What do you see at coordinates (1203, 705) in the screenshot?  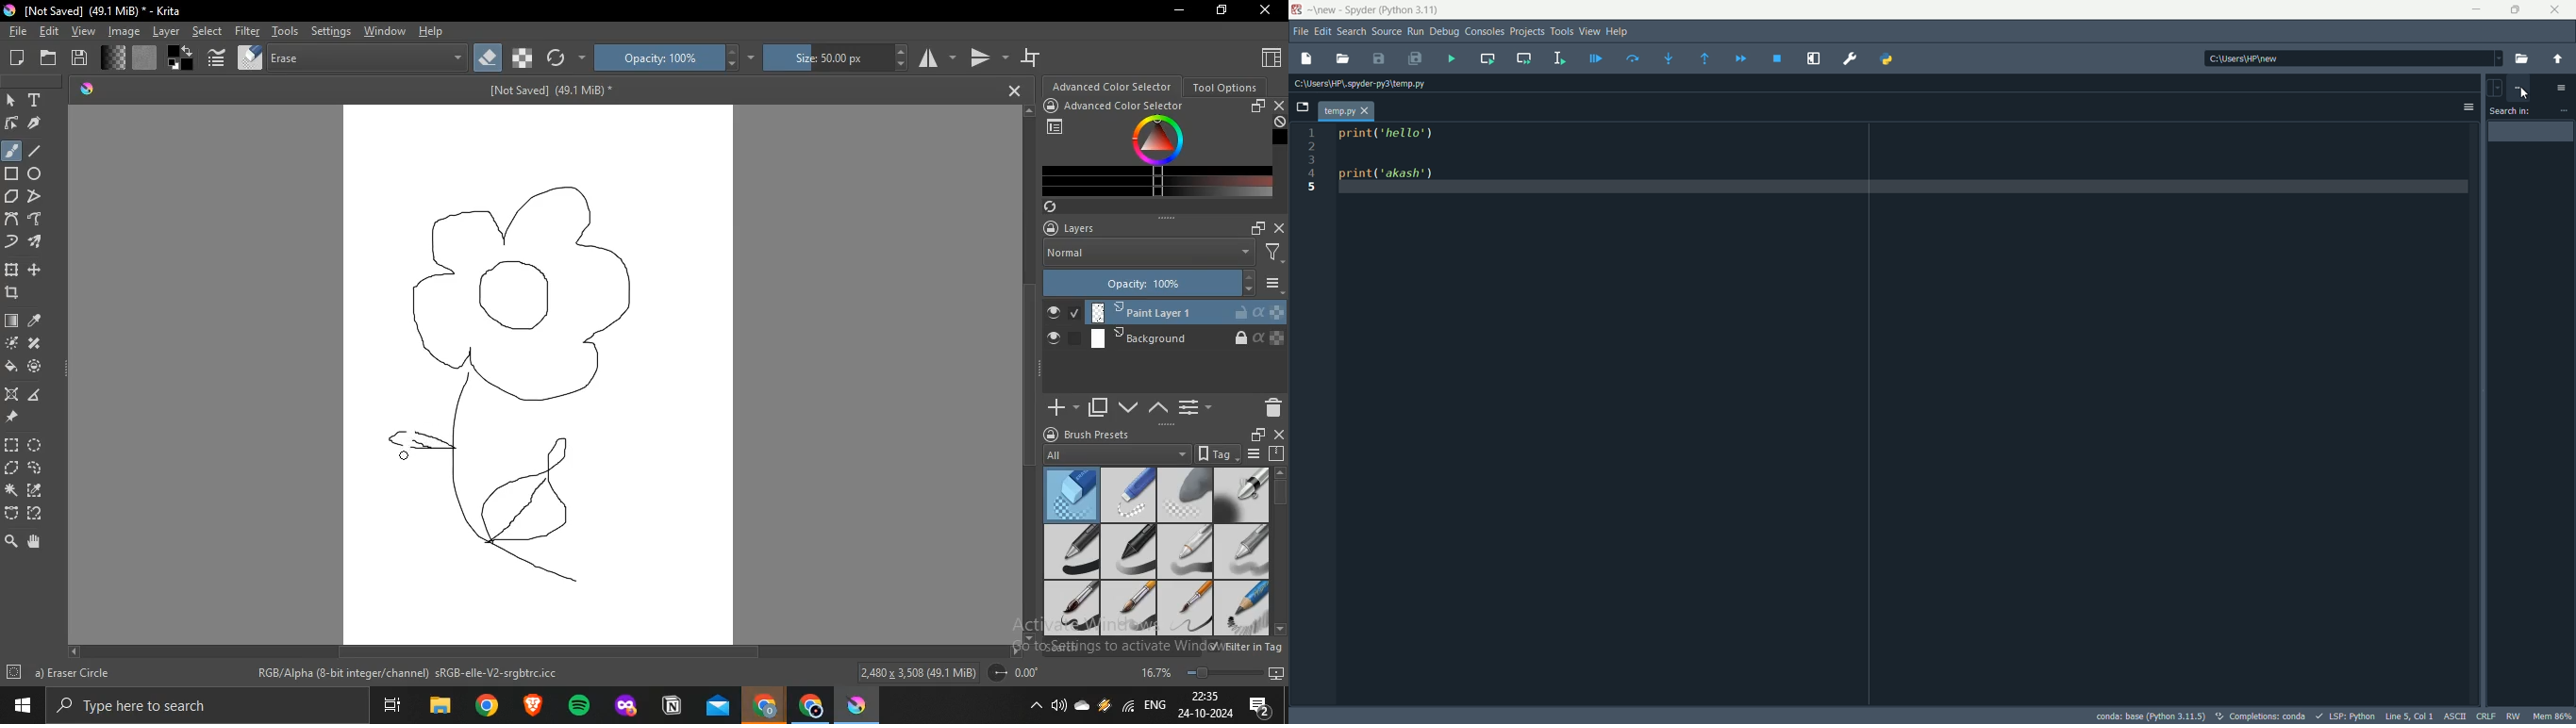 I see `22:34 24-10-2024` at bounding box center [1203, 705].